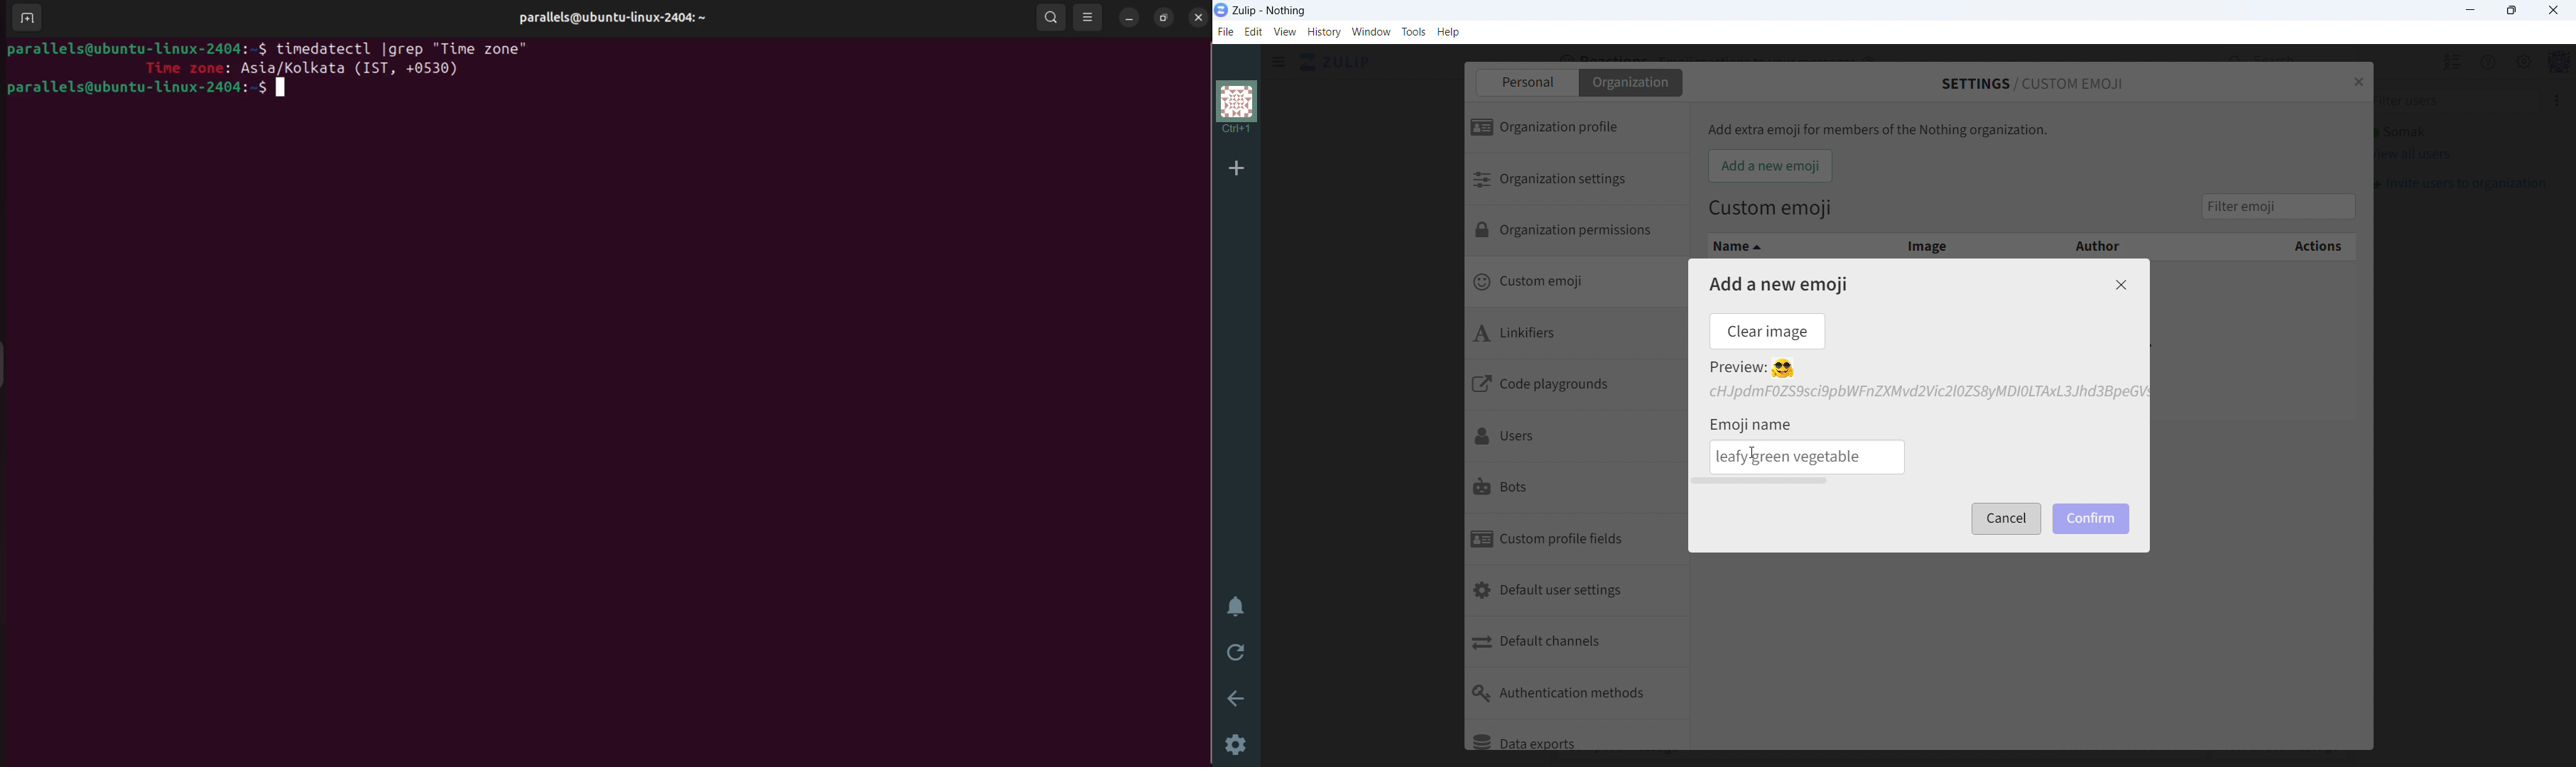 The image size is (2576, 784). What do you see at coordinates (2567, 52) in the screenshot?
I see `scroll up` at bounding box center [2567, 52].